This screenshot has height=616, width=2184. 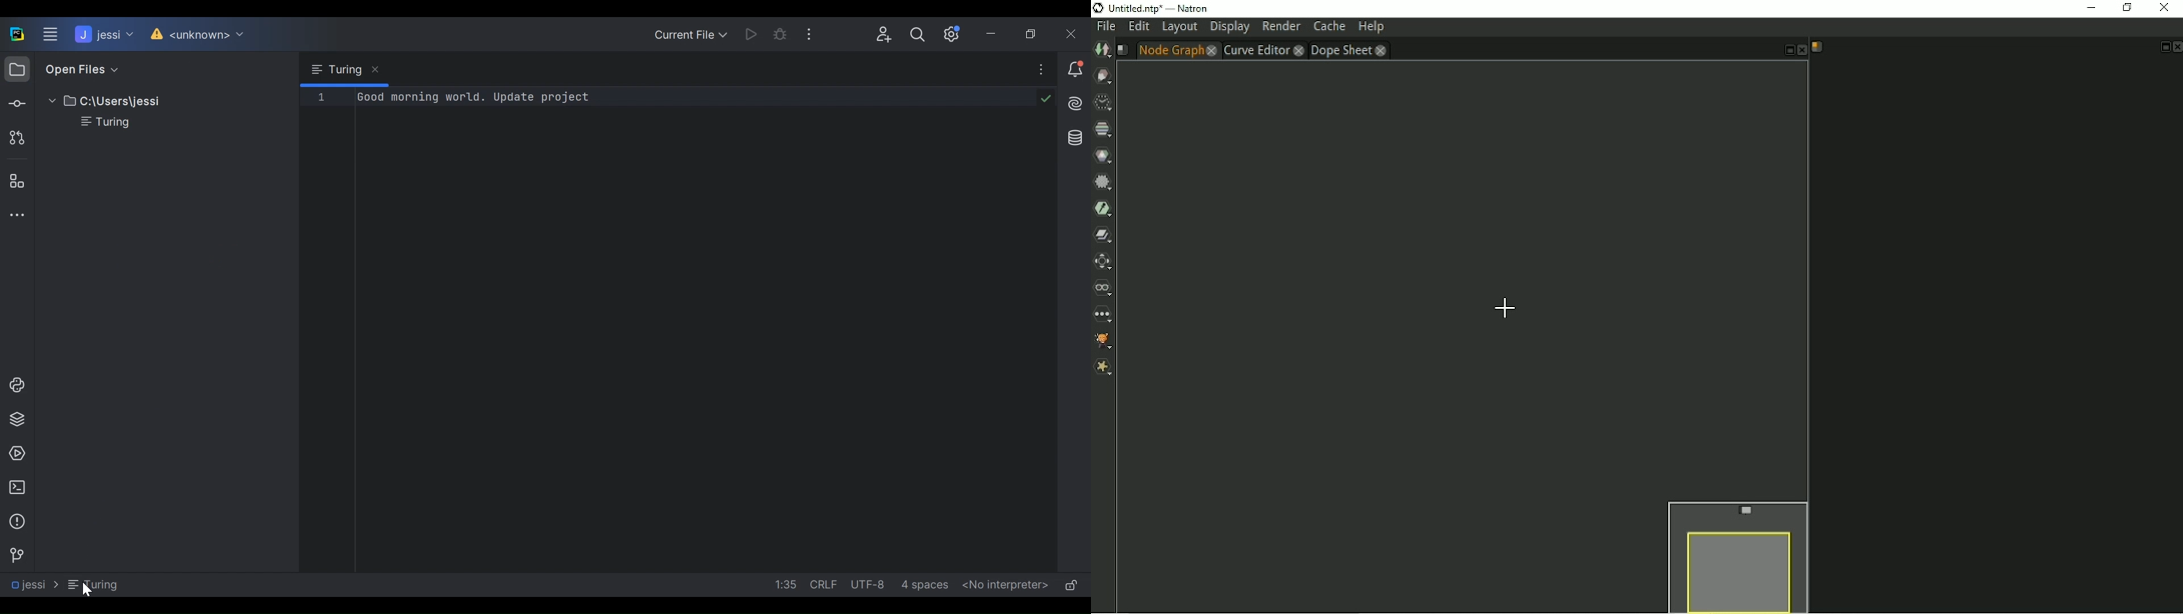 I want to click on line Separator, so click(x=824, y=584).